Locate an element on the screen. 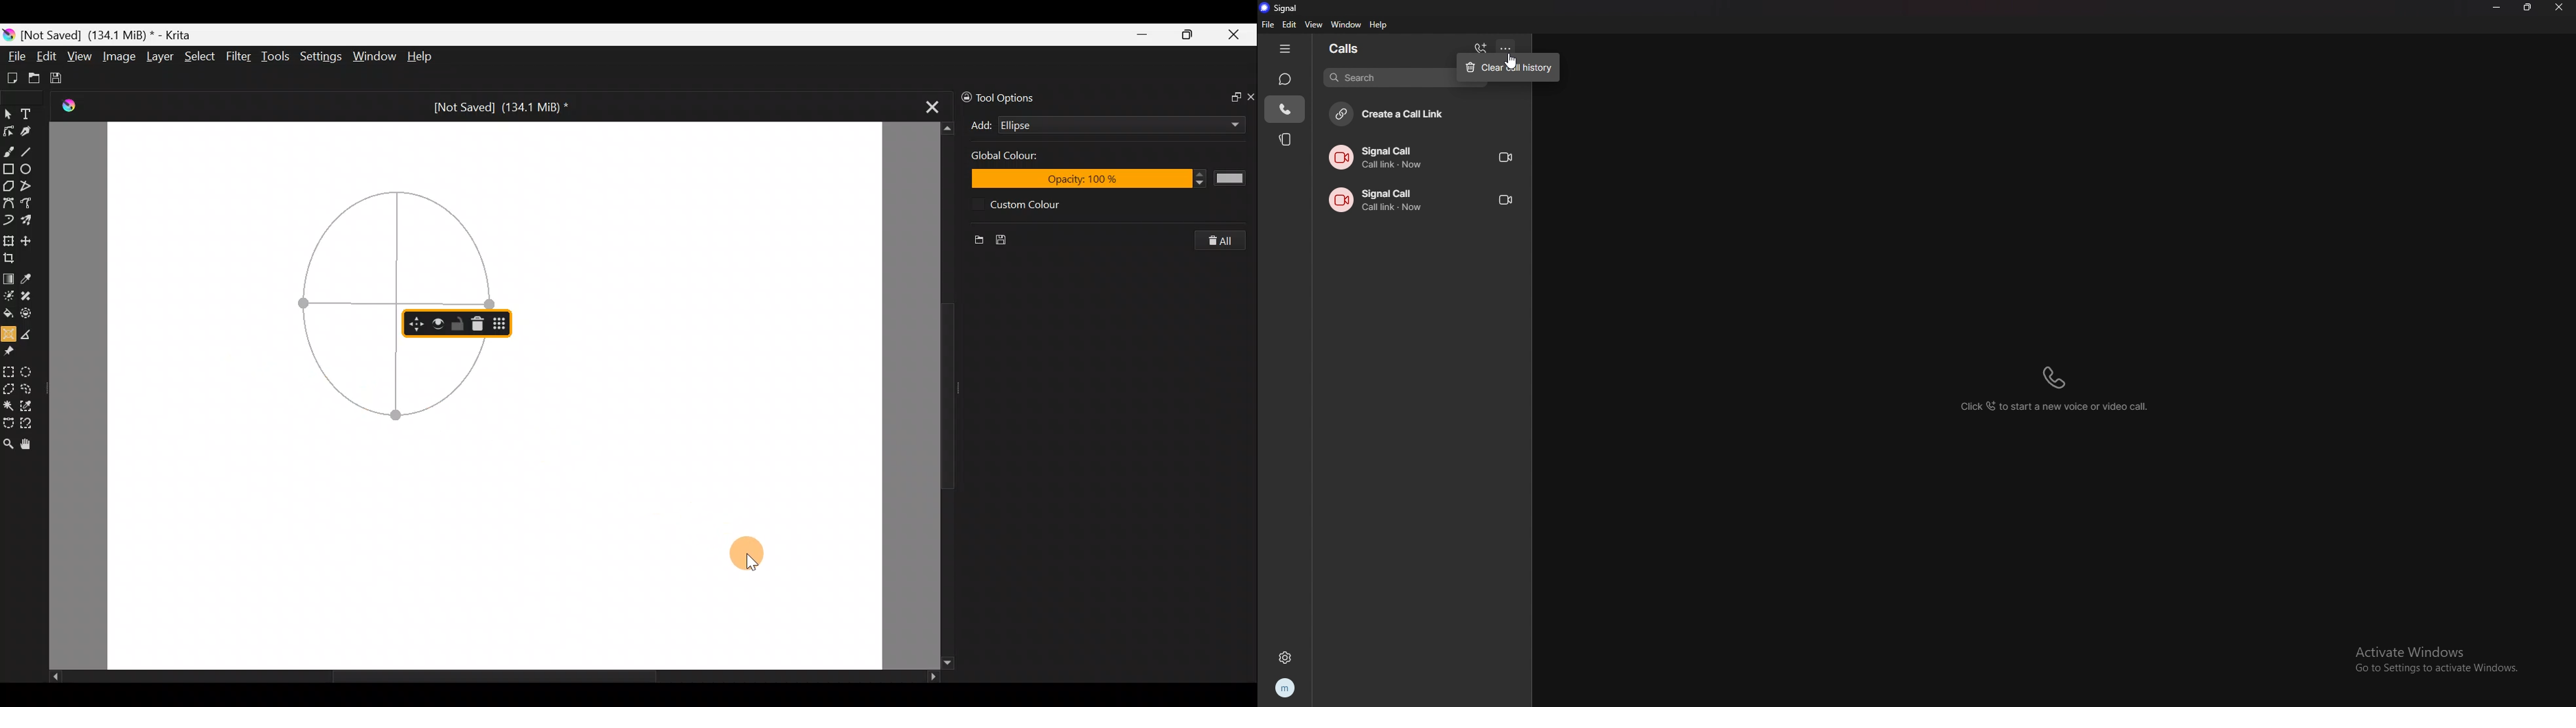 The image size is (2576, 728). Ellipse is located at coordinates (31, 170).